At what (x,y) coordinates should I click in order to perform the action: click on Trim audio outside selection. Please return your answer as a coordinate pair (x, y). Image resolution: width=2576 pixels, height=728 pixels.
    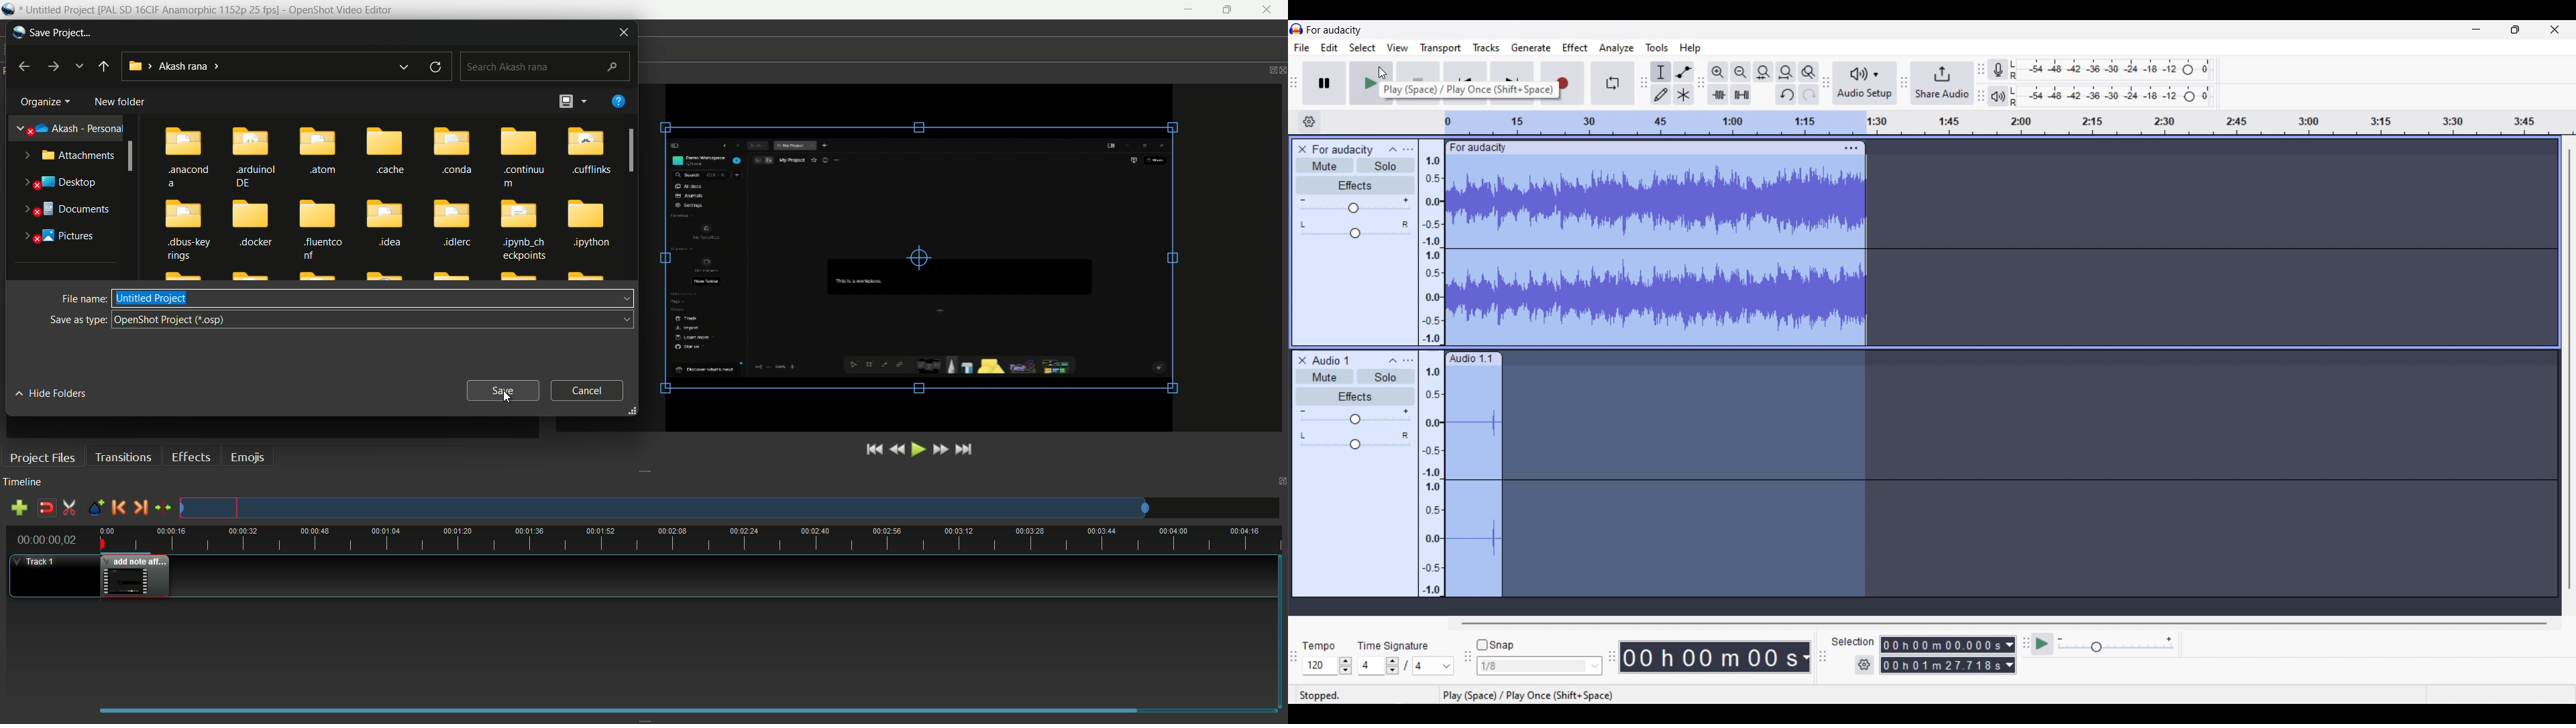
    Looking at the image, I should click on (1719, 95).